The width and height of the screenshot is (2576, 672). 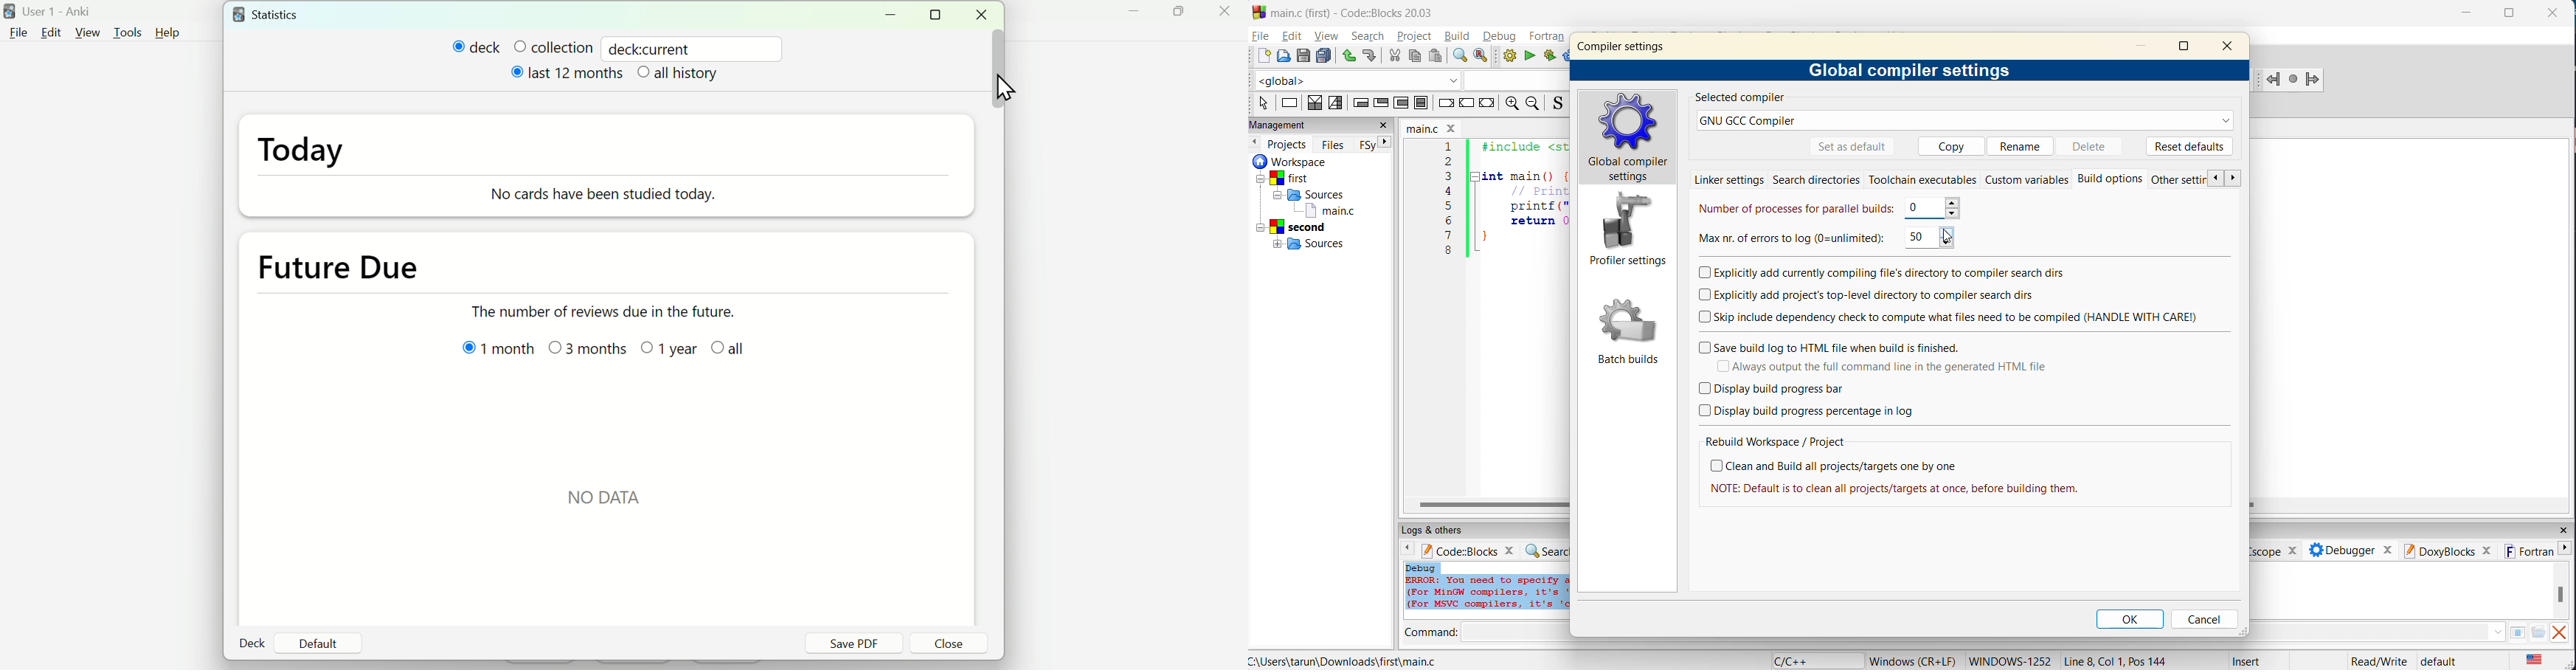 I want to click on Maximize, so click(x=1187, y=17).